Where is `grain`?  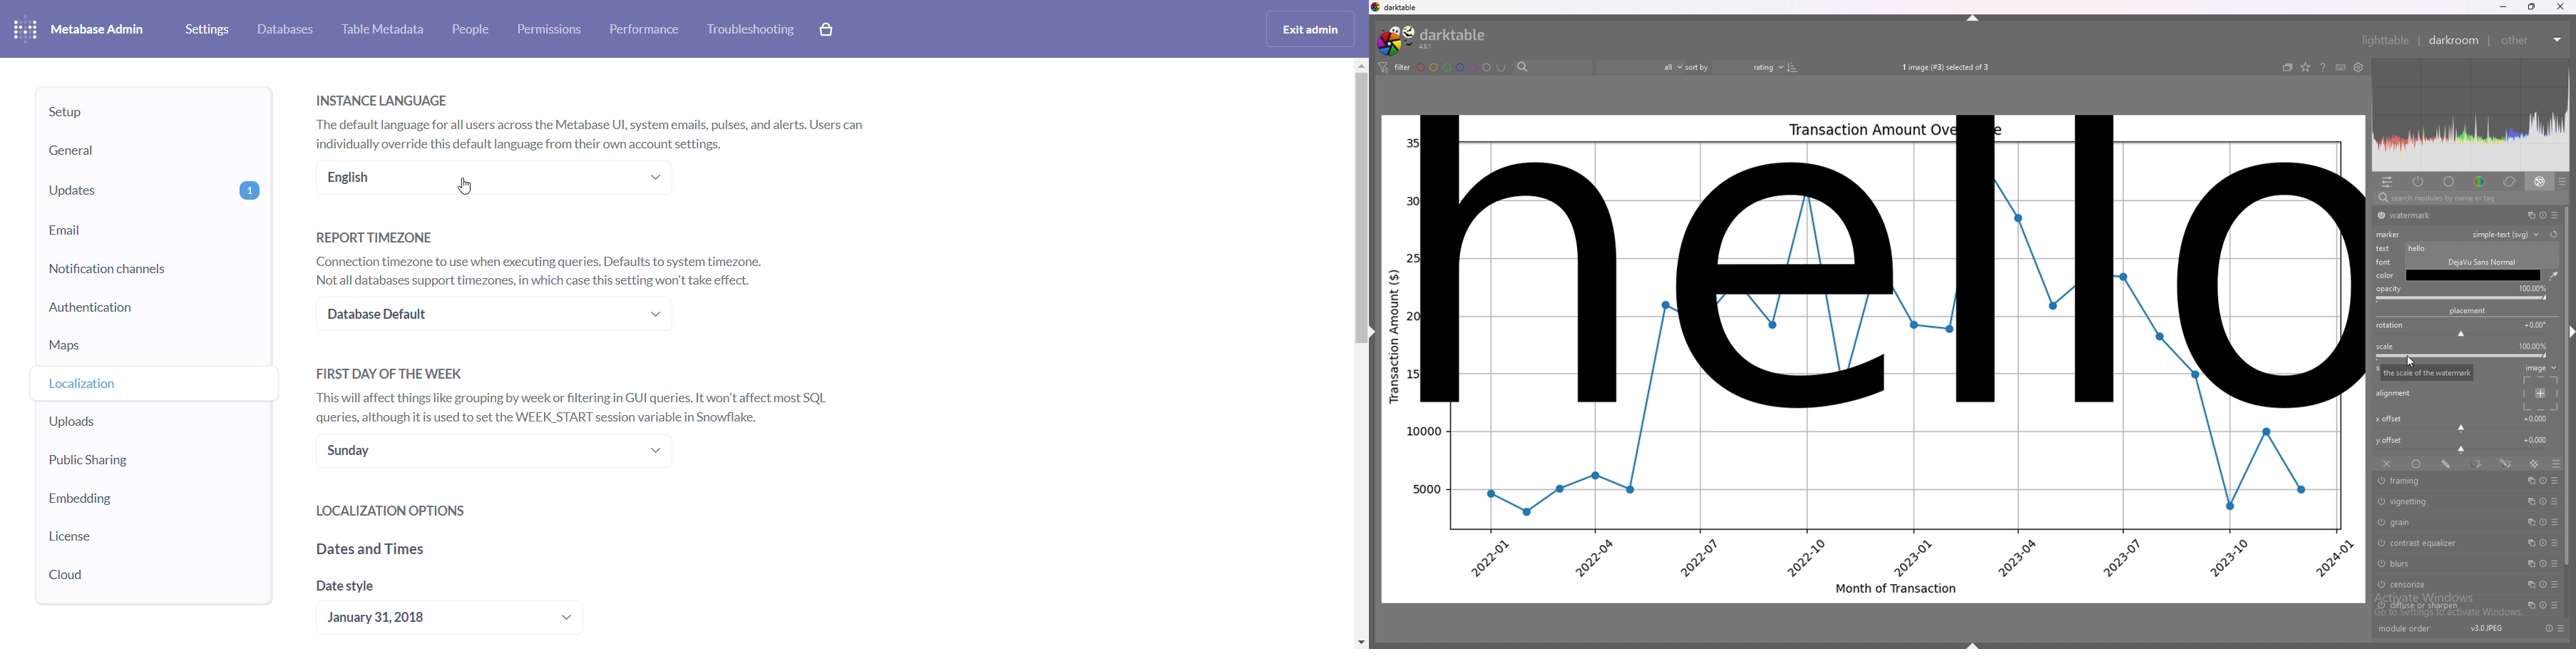 grain is located at coordinates (2441, 521).